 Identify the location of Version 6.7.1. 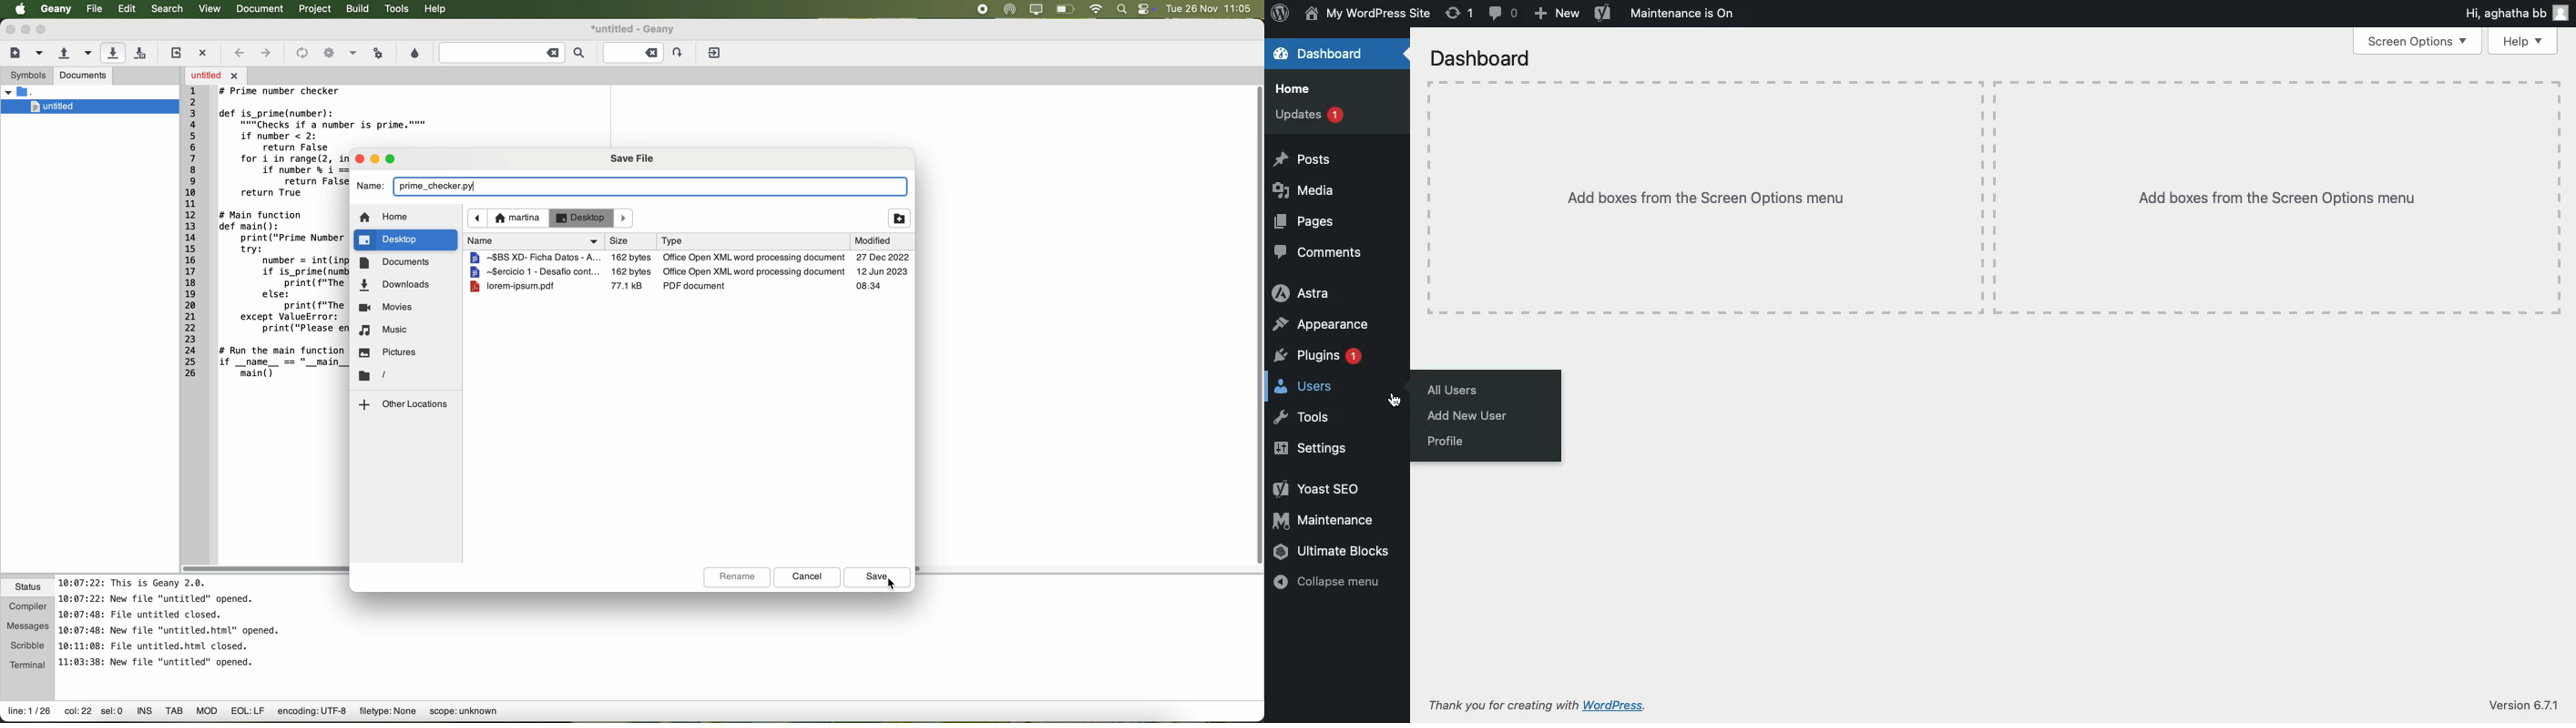
(2522, 704).